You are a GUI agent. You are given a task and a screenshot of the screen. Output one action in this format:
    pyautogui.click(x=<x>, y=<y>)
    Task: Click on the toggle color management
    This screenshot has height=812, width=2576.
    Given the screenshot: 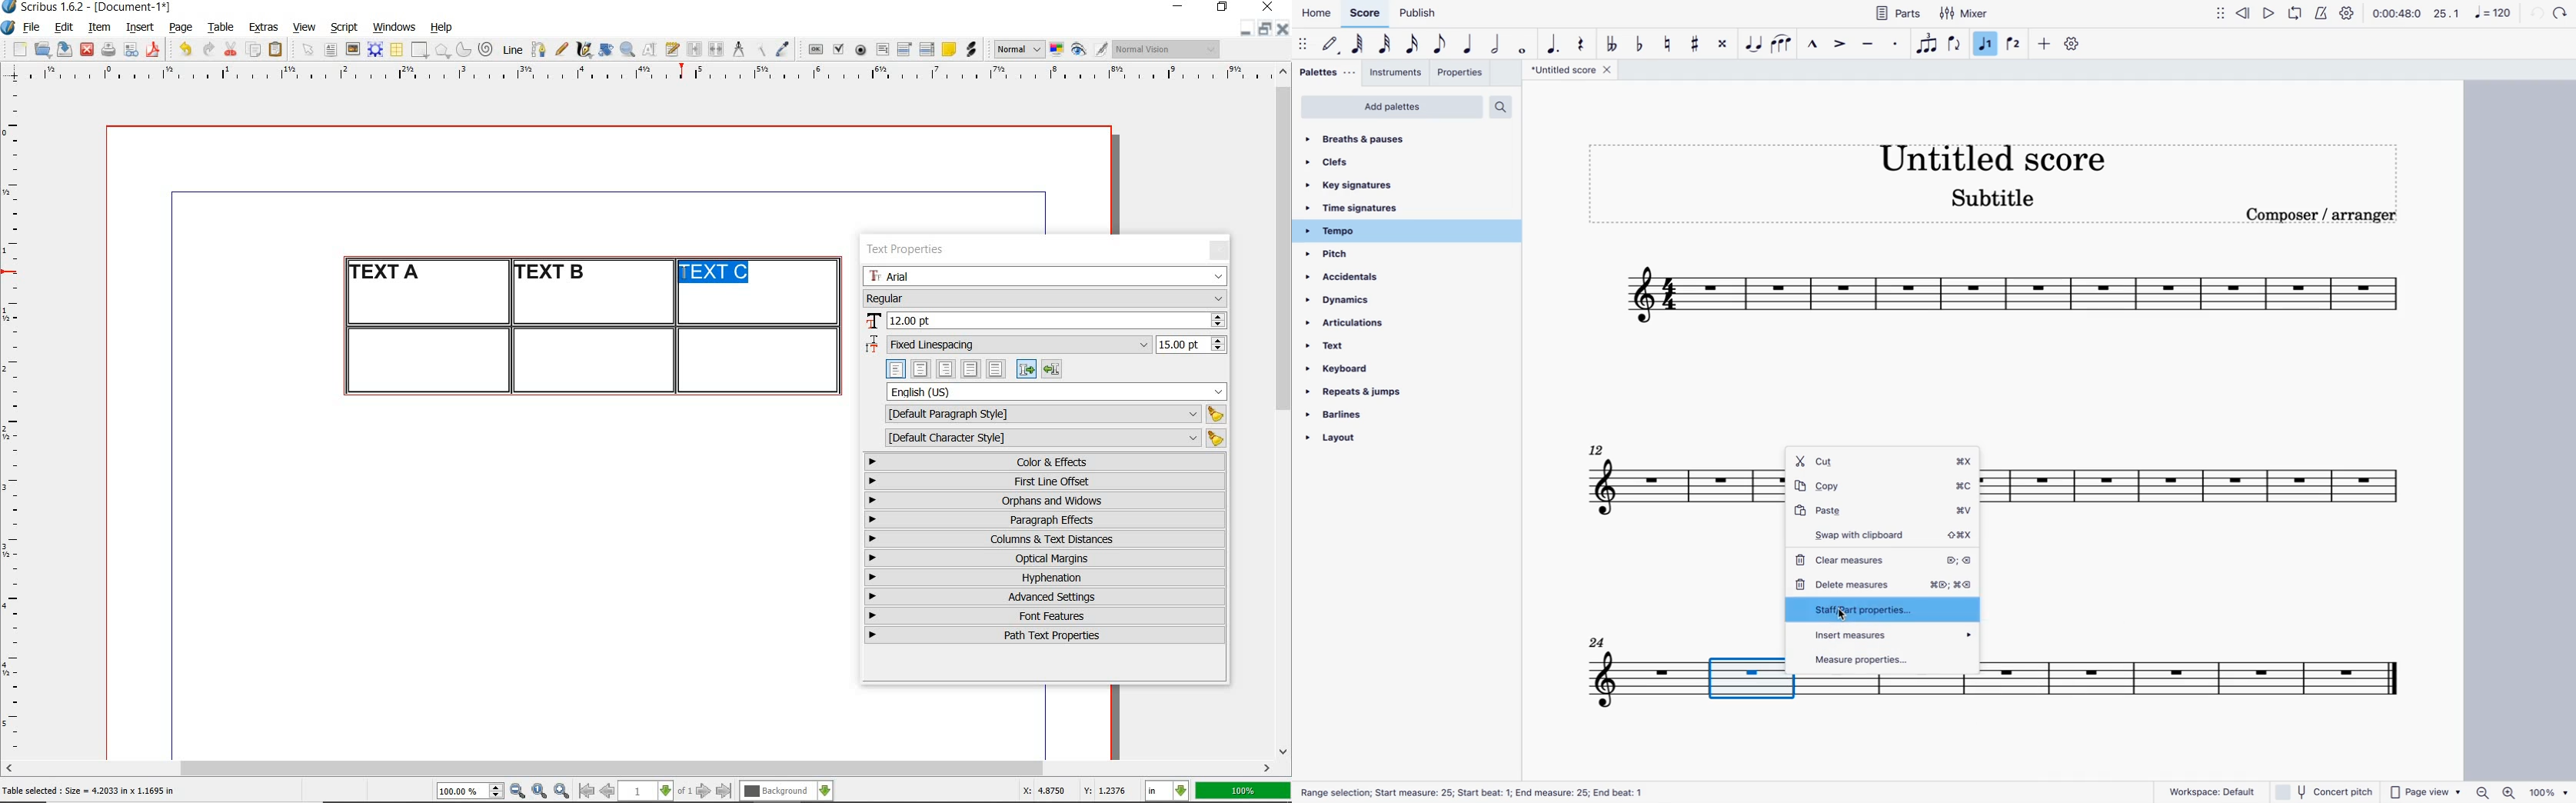 What is the action you would take?
    pyautogui.click(x=1058, y=51)
    